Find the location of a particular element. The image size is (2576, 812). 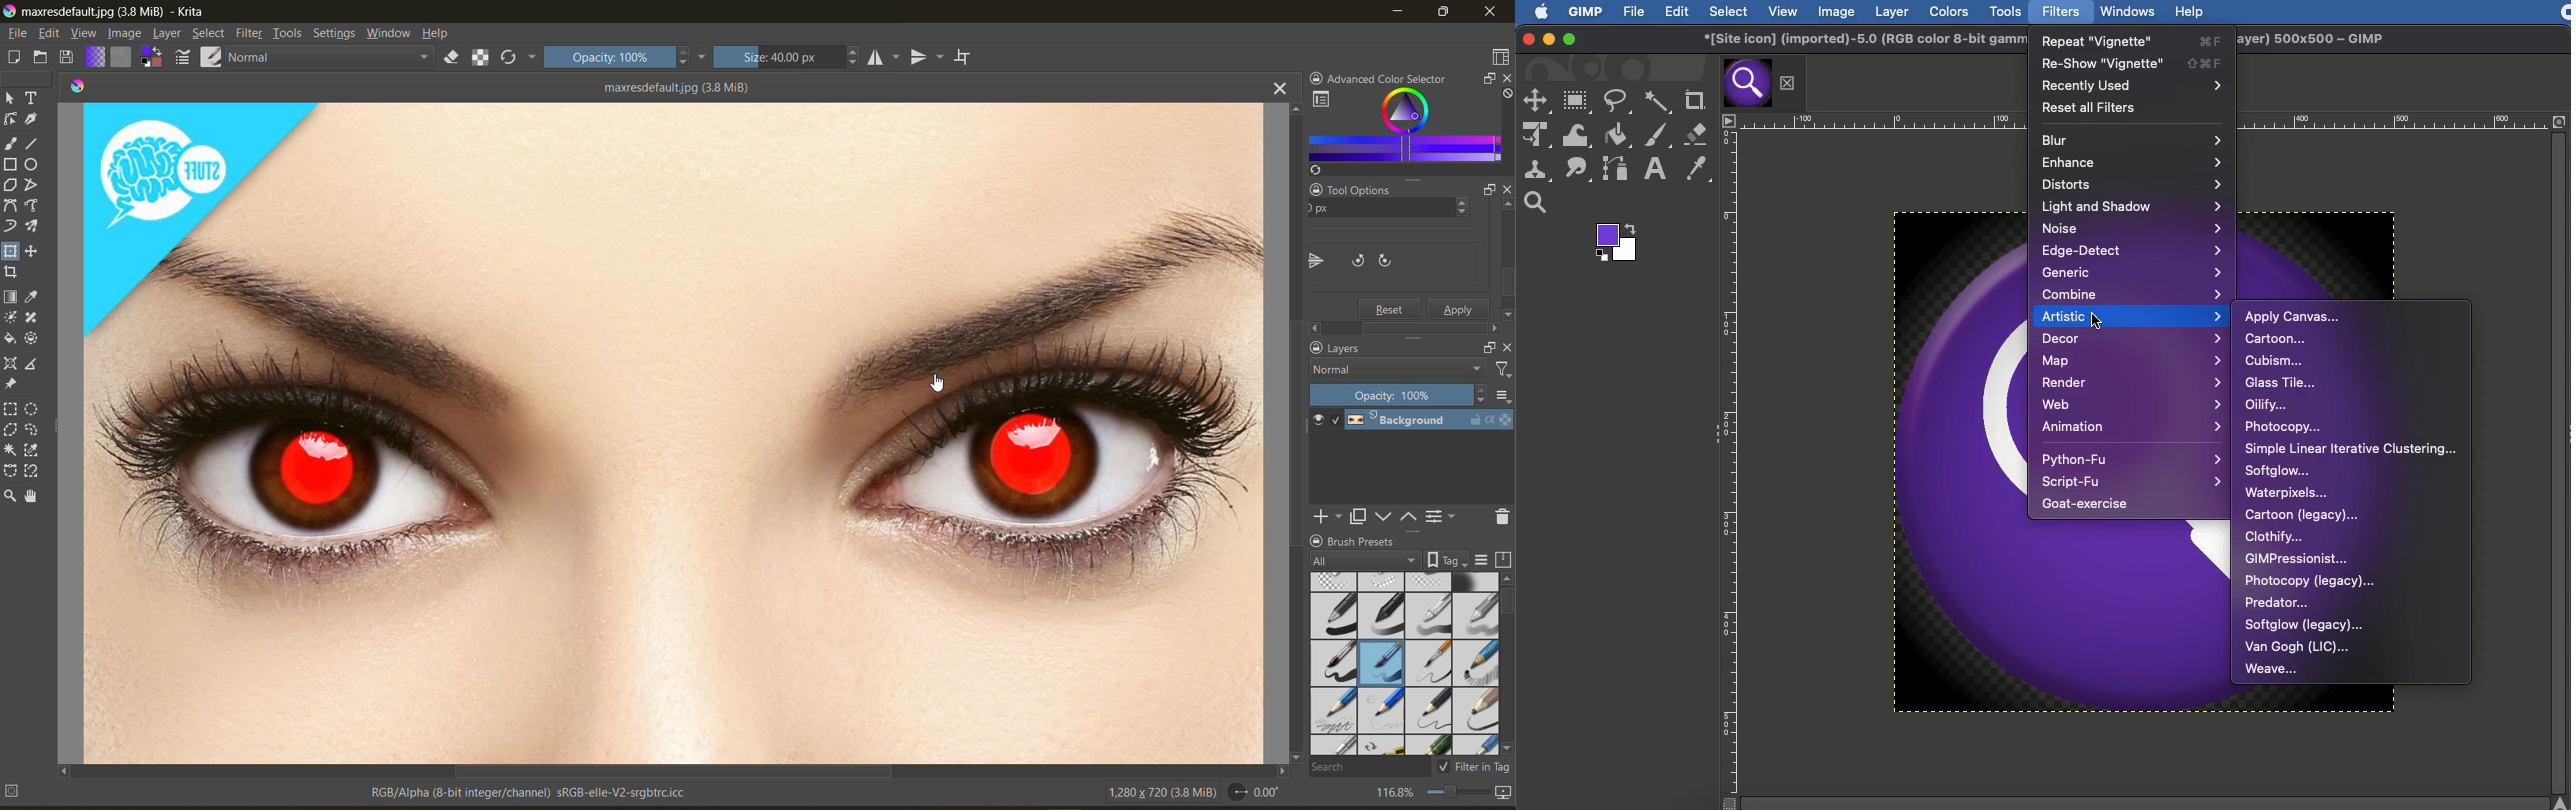

Photocopy is located at coordinates (2283, 428).